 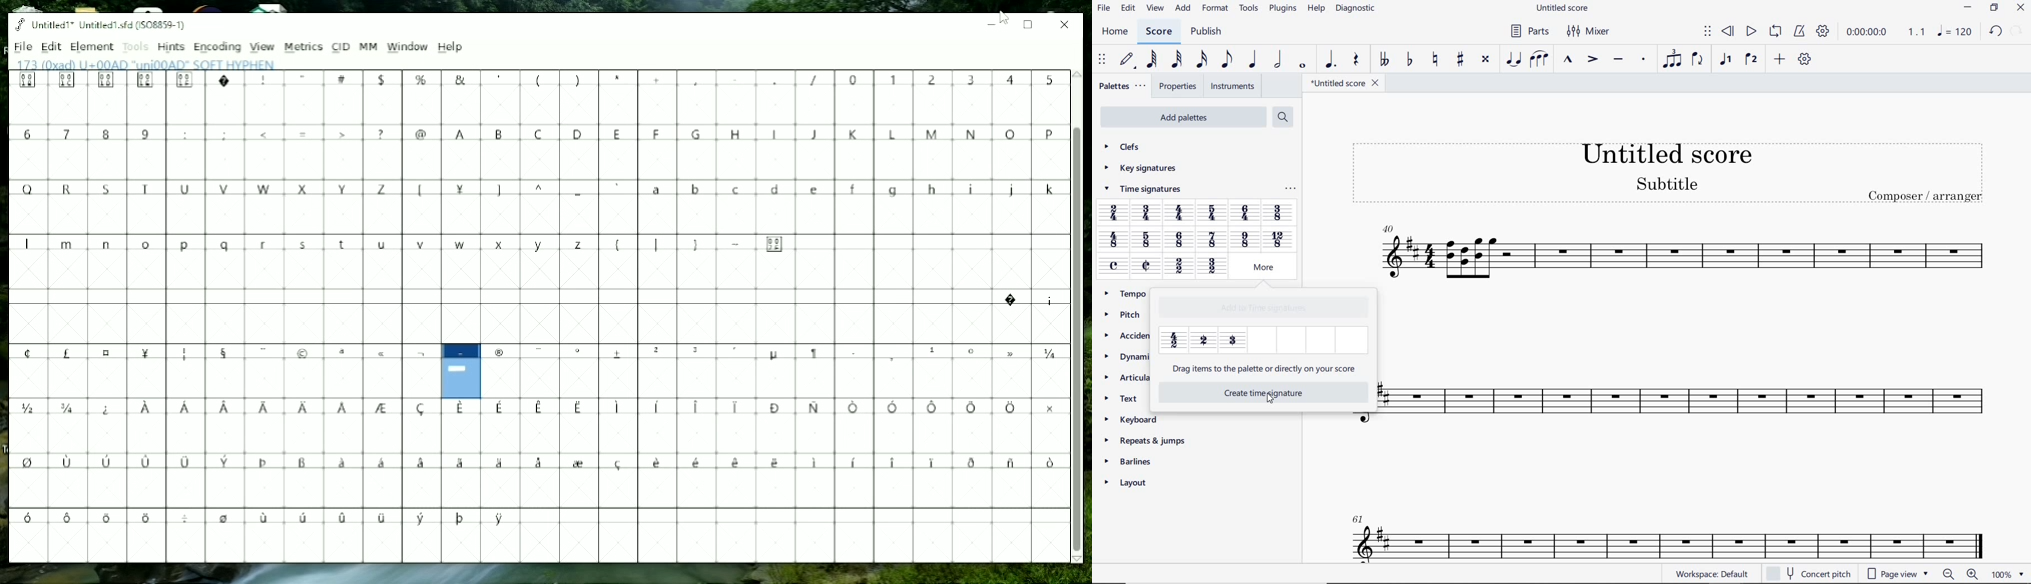 What do you see at coordinates (1233, 339) in the screenshot?
I see `cut triple time (9/8)` at bounding box center [1233, 339].